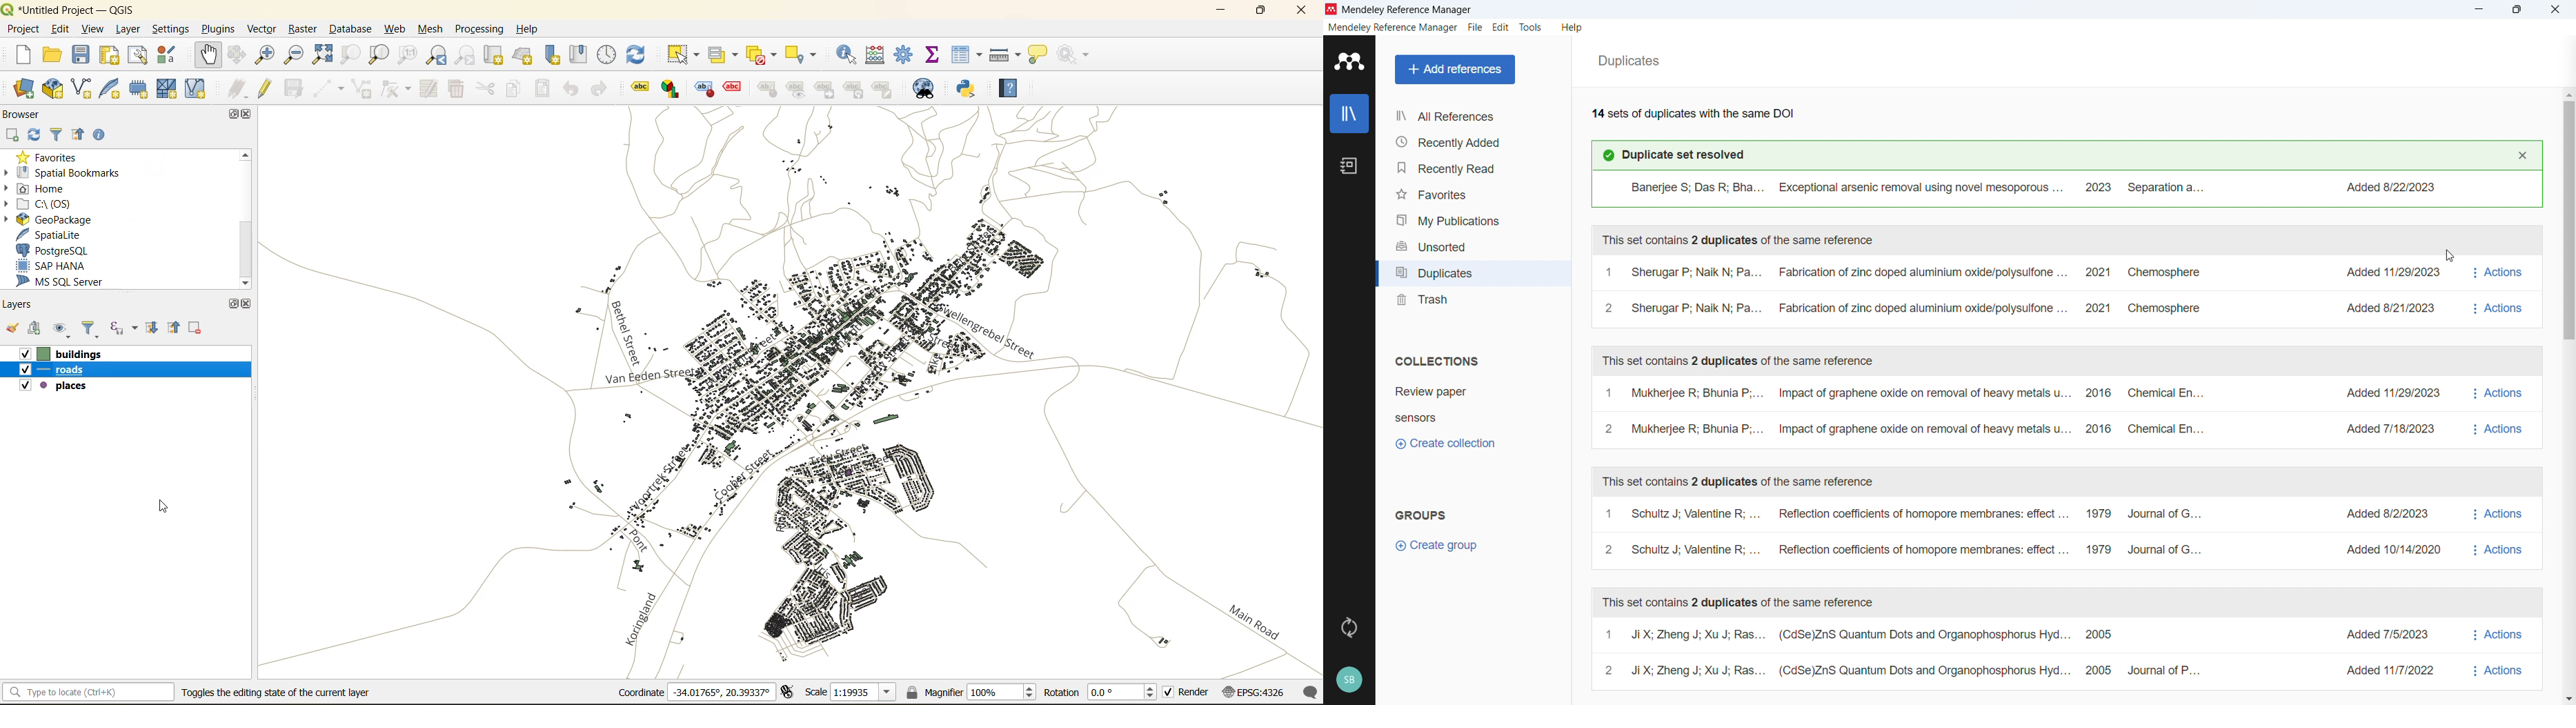  I want to click on spatial bookmarks, so click(71, 173).